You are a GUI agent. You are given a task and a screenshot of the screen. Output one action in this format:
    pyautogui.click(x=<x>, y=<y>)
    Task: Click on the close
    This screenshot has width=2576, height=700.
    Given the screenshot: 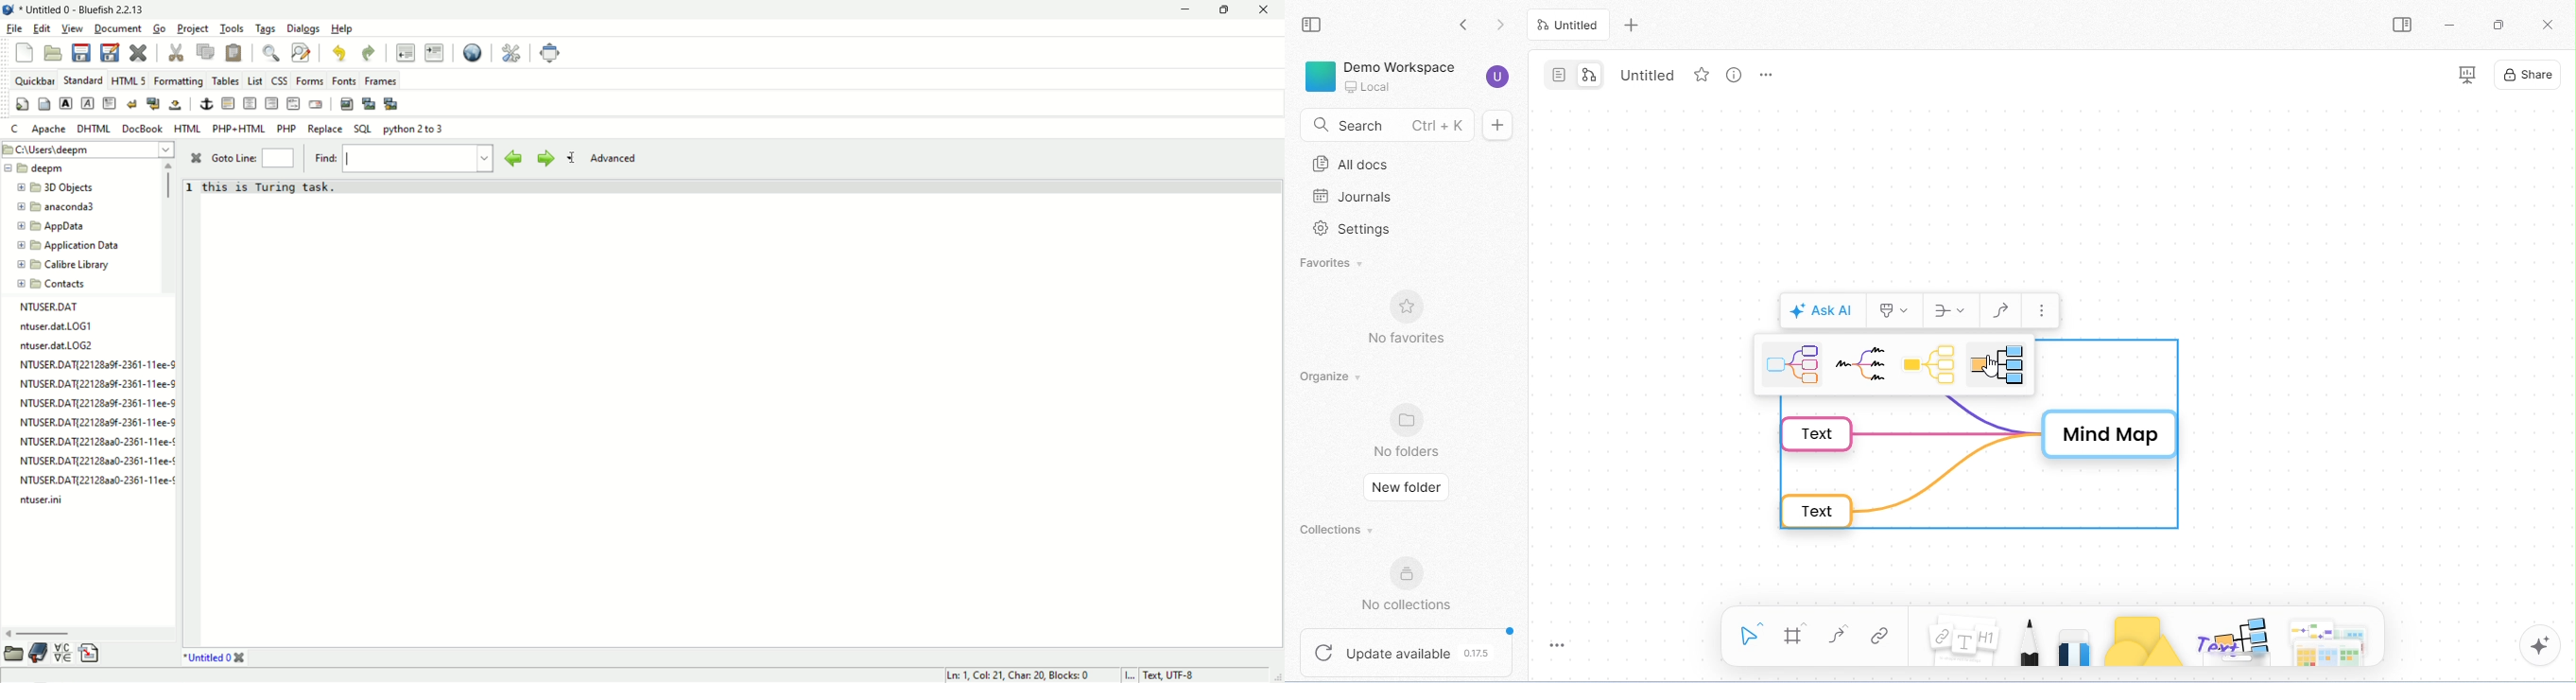 What is the action you would take?
    pyautogui.click(x=1269, y=10)
    